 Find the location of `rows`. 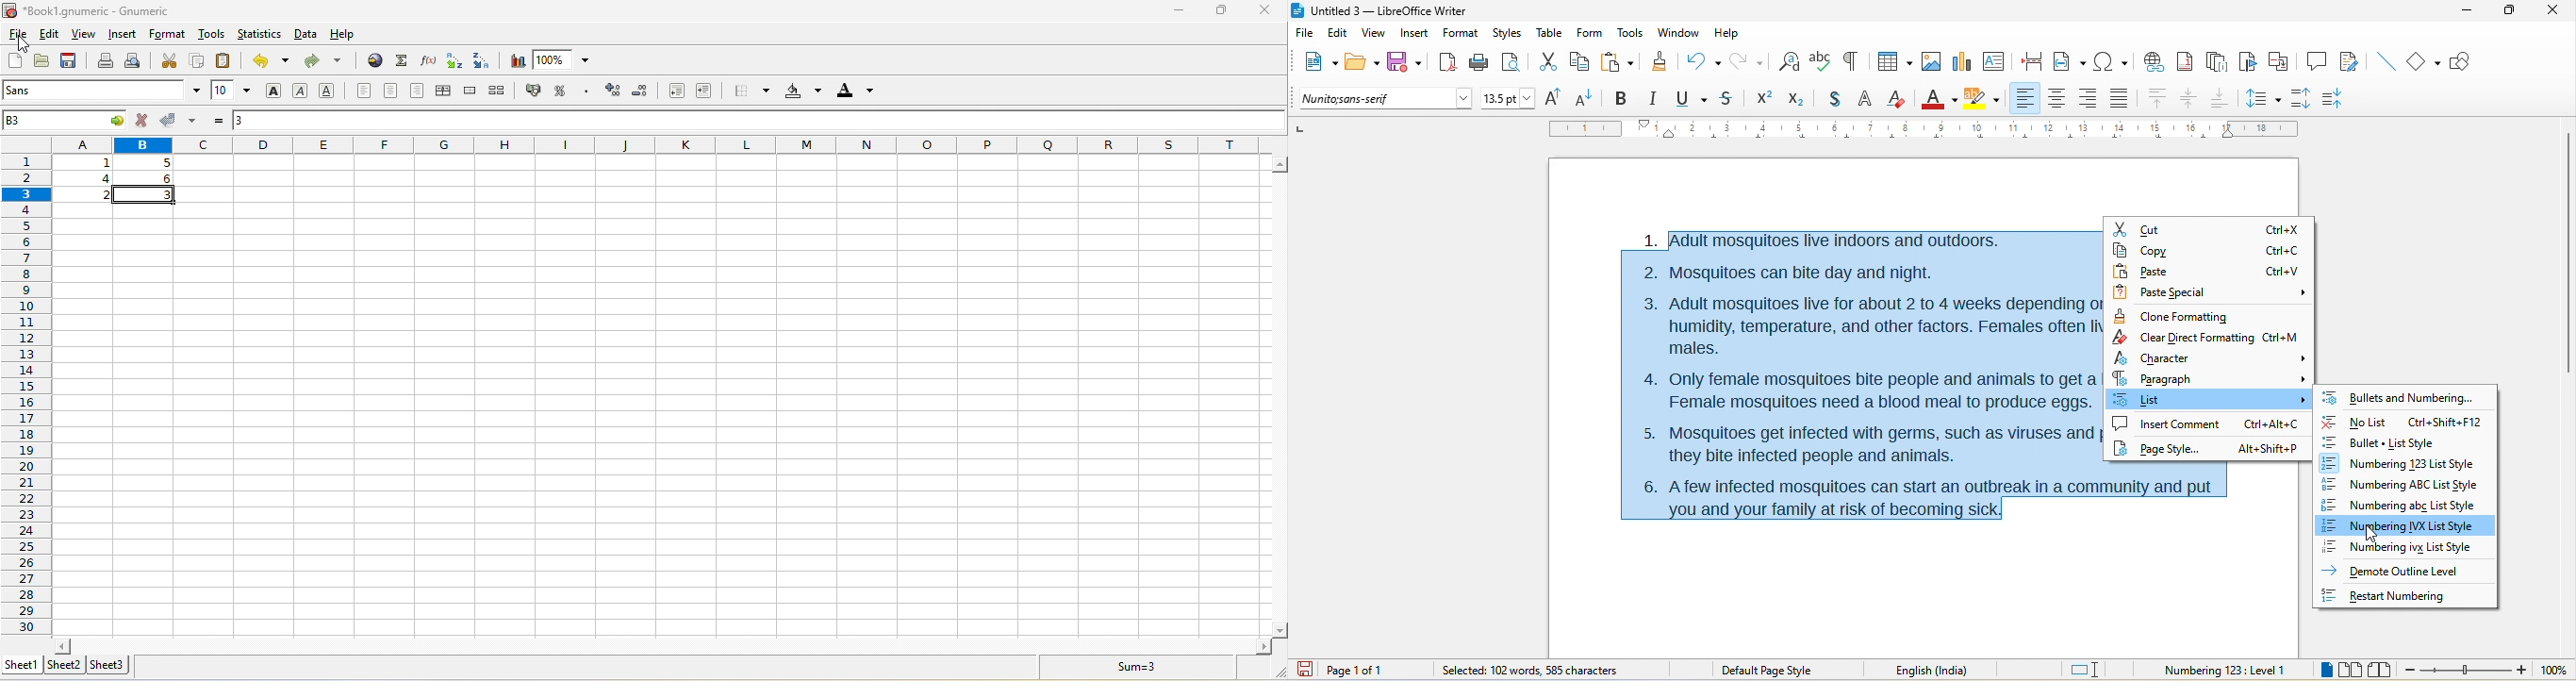

rows is located at coordinates (25, 384).